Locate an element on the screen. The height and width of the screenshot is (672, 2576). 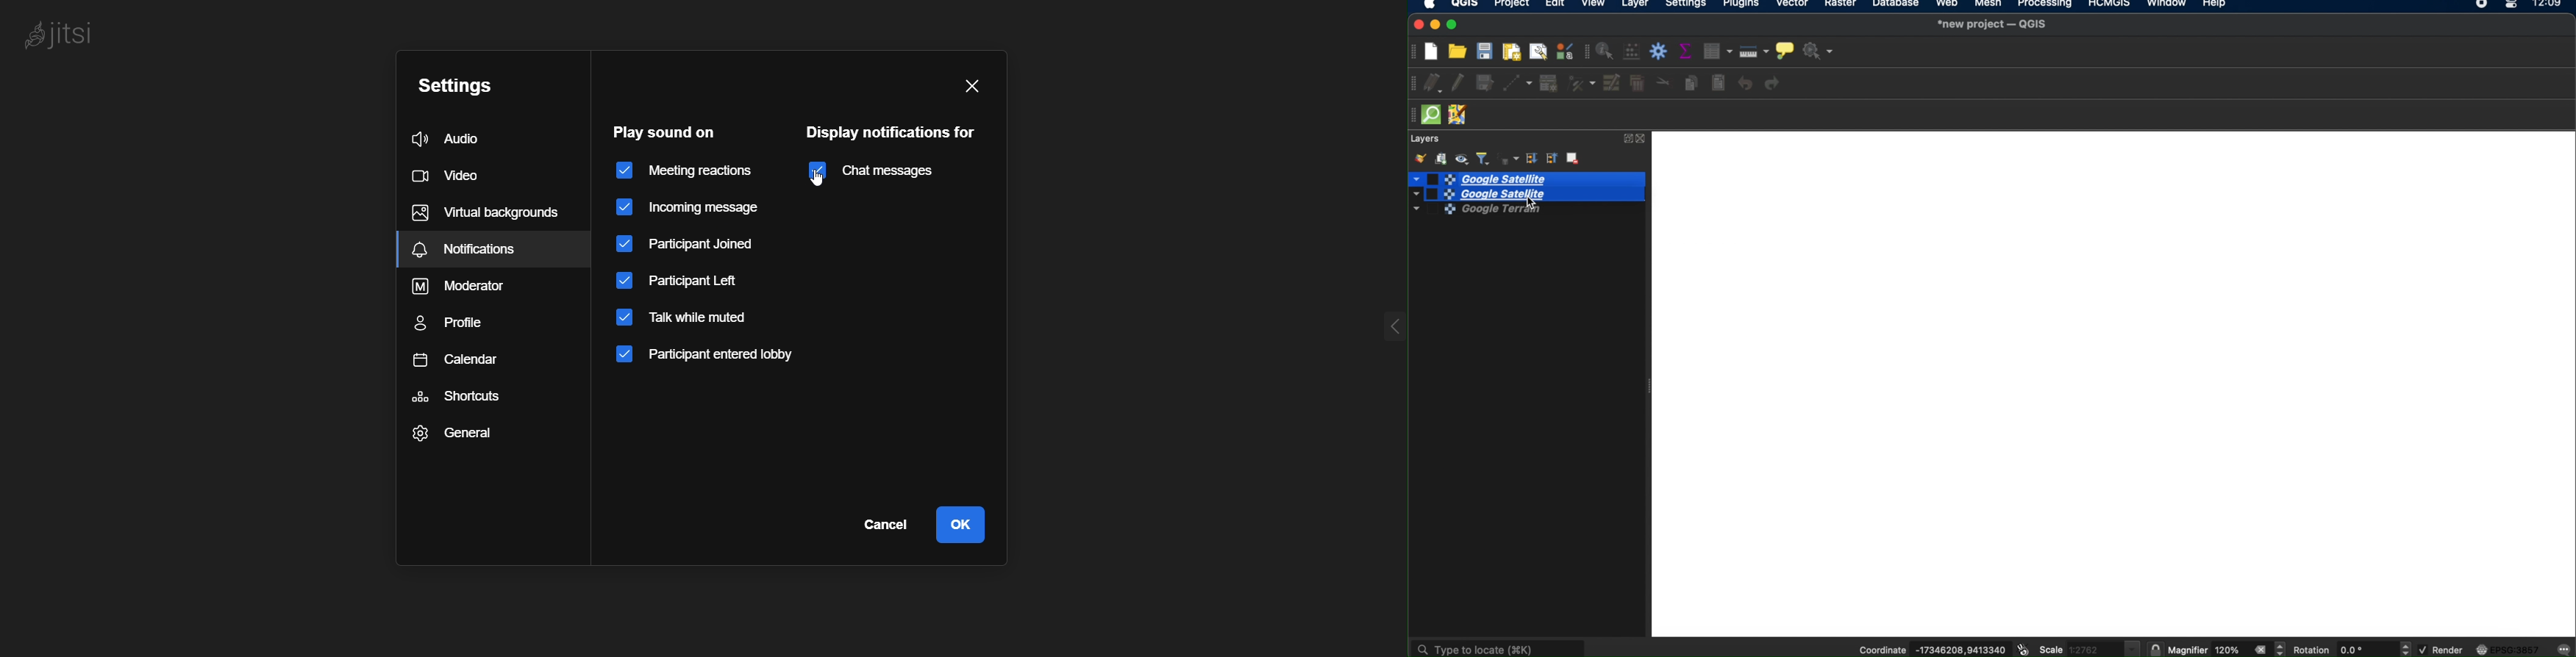
play sound on is located at coordinates (666, 131).